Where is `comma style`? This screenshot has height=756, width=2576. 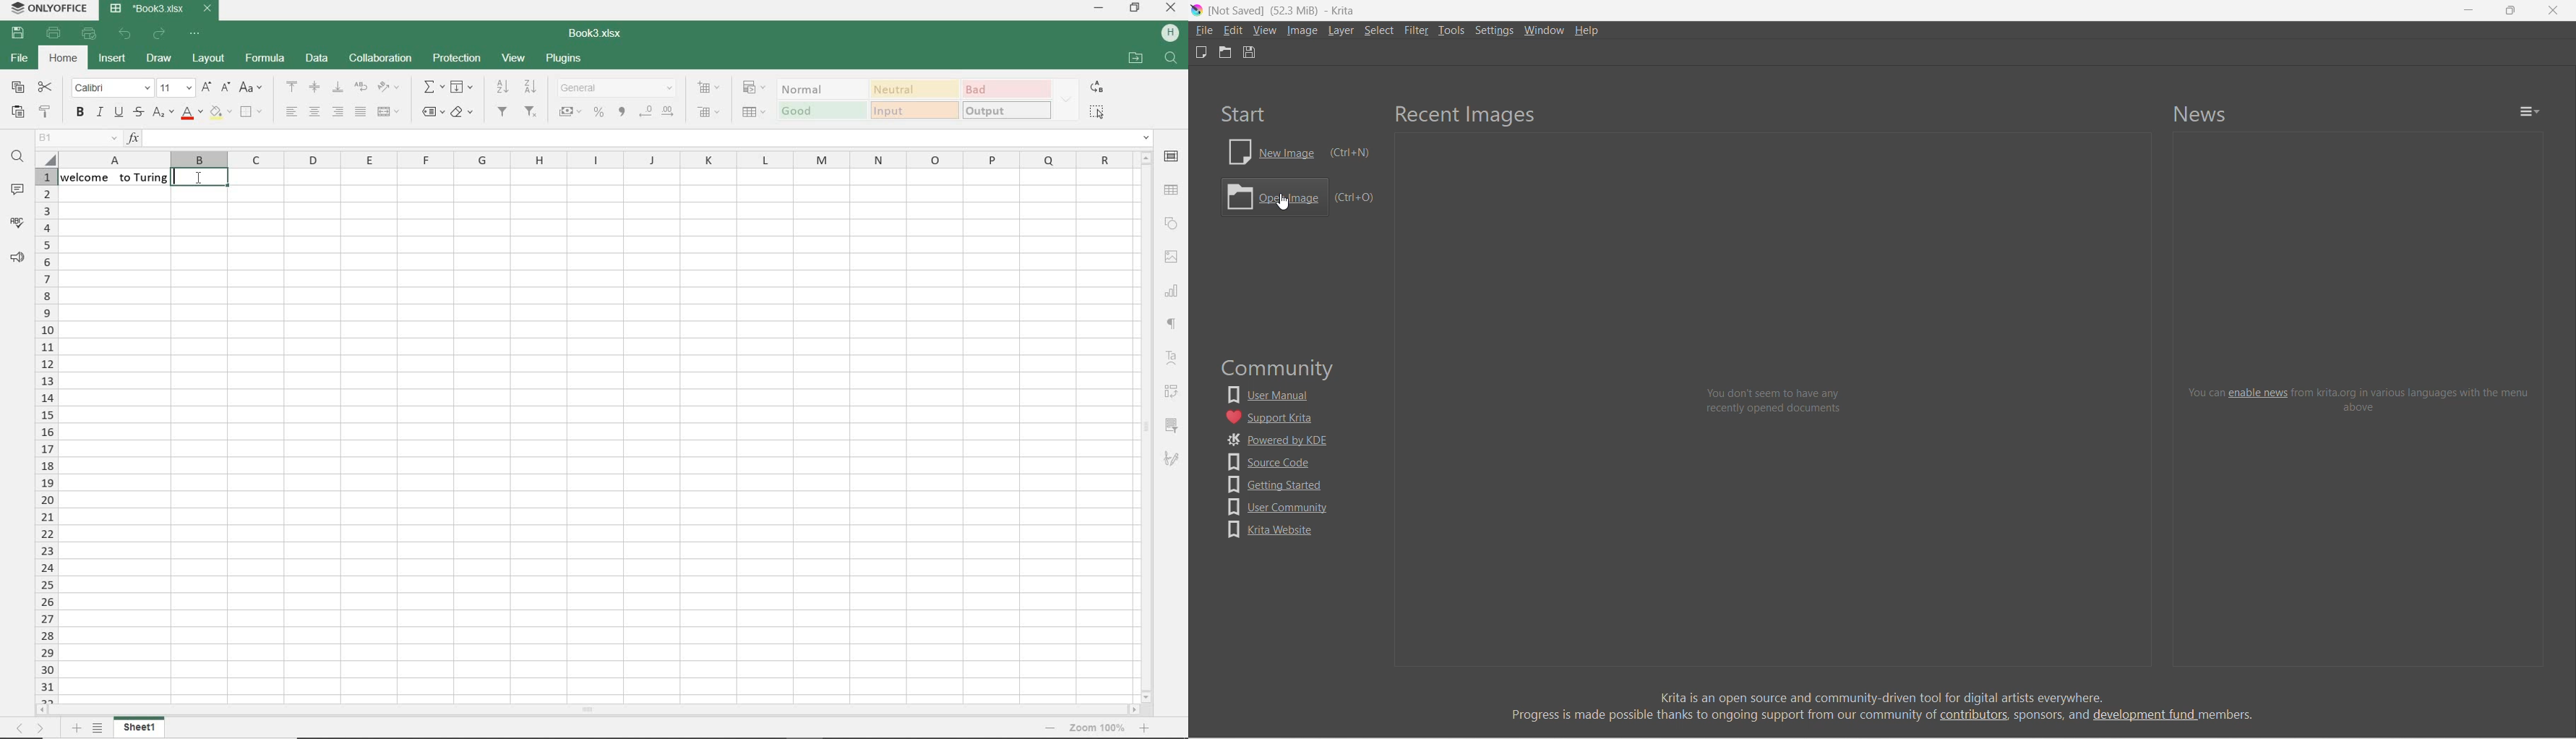
comma style is located at coordinates (622, 113).